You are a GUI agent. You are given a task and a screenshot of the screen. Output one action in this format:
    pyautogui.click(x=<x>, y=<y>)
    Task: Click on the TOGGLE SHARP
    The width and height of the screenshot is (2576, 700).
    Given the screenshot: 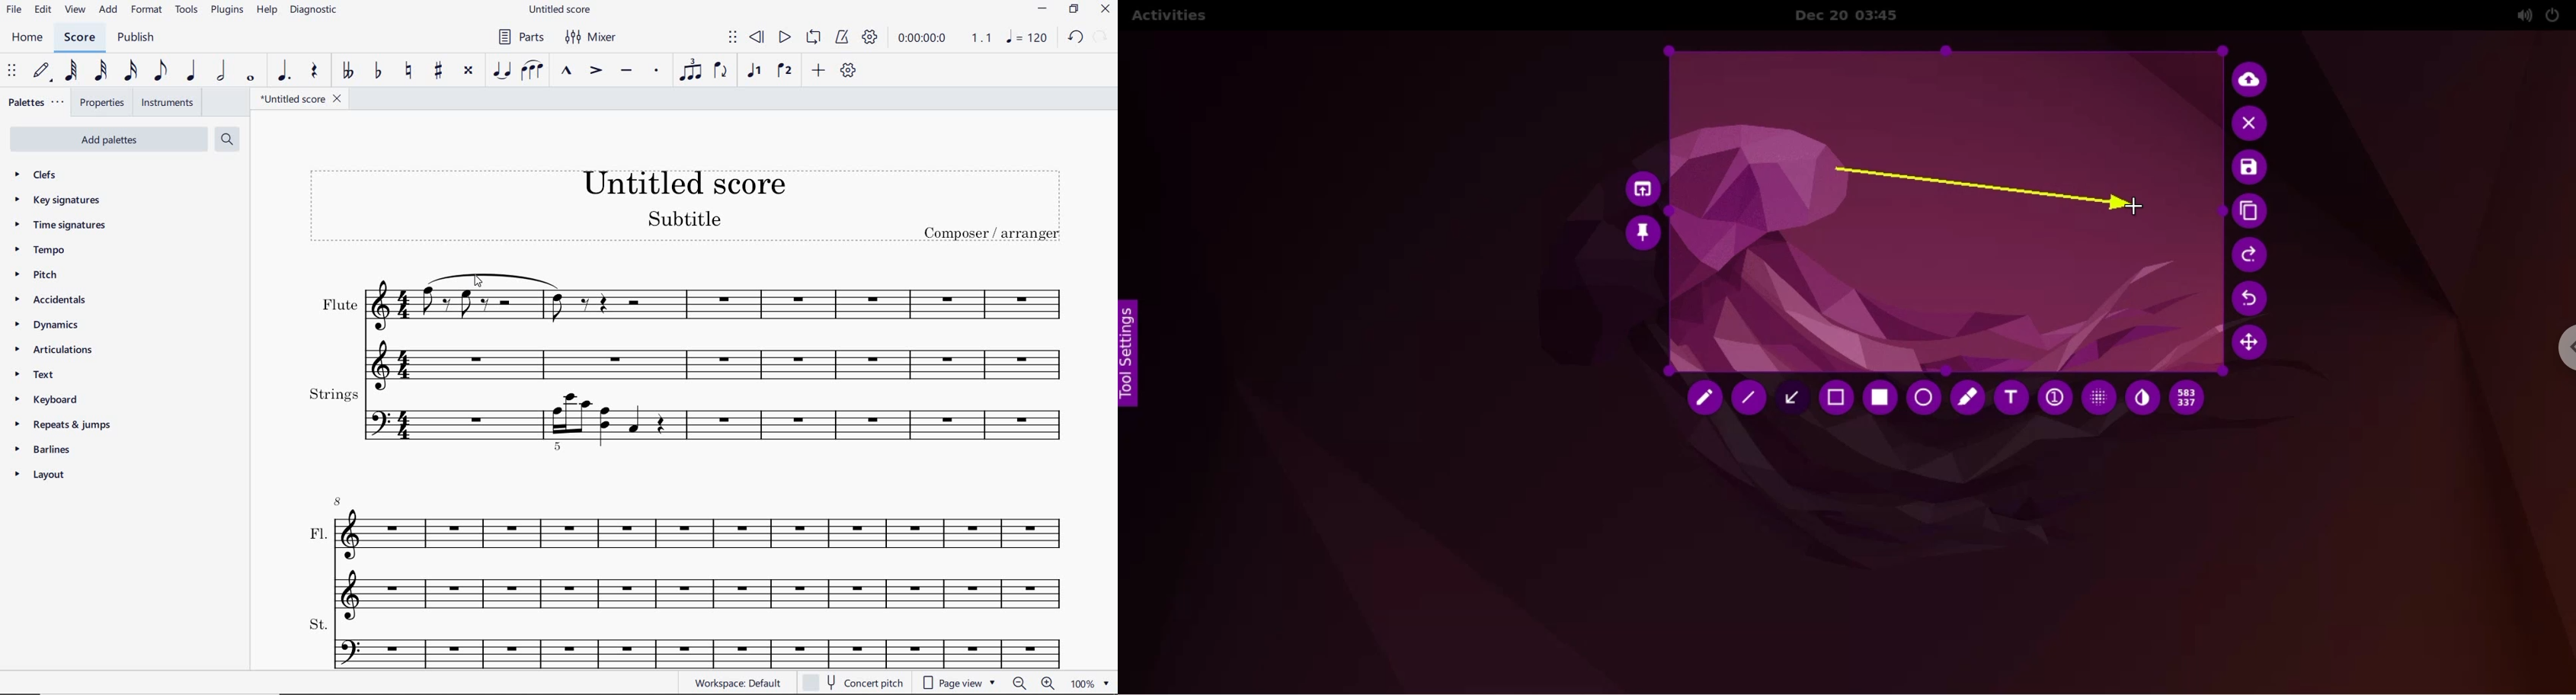 What is the action you would take?
    pyautogui.click(x=437, y=71)
    